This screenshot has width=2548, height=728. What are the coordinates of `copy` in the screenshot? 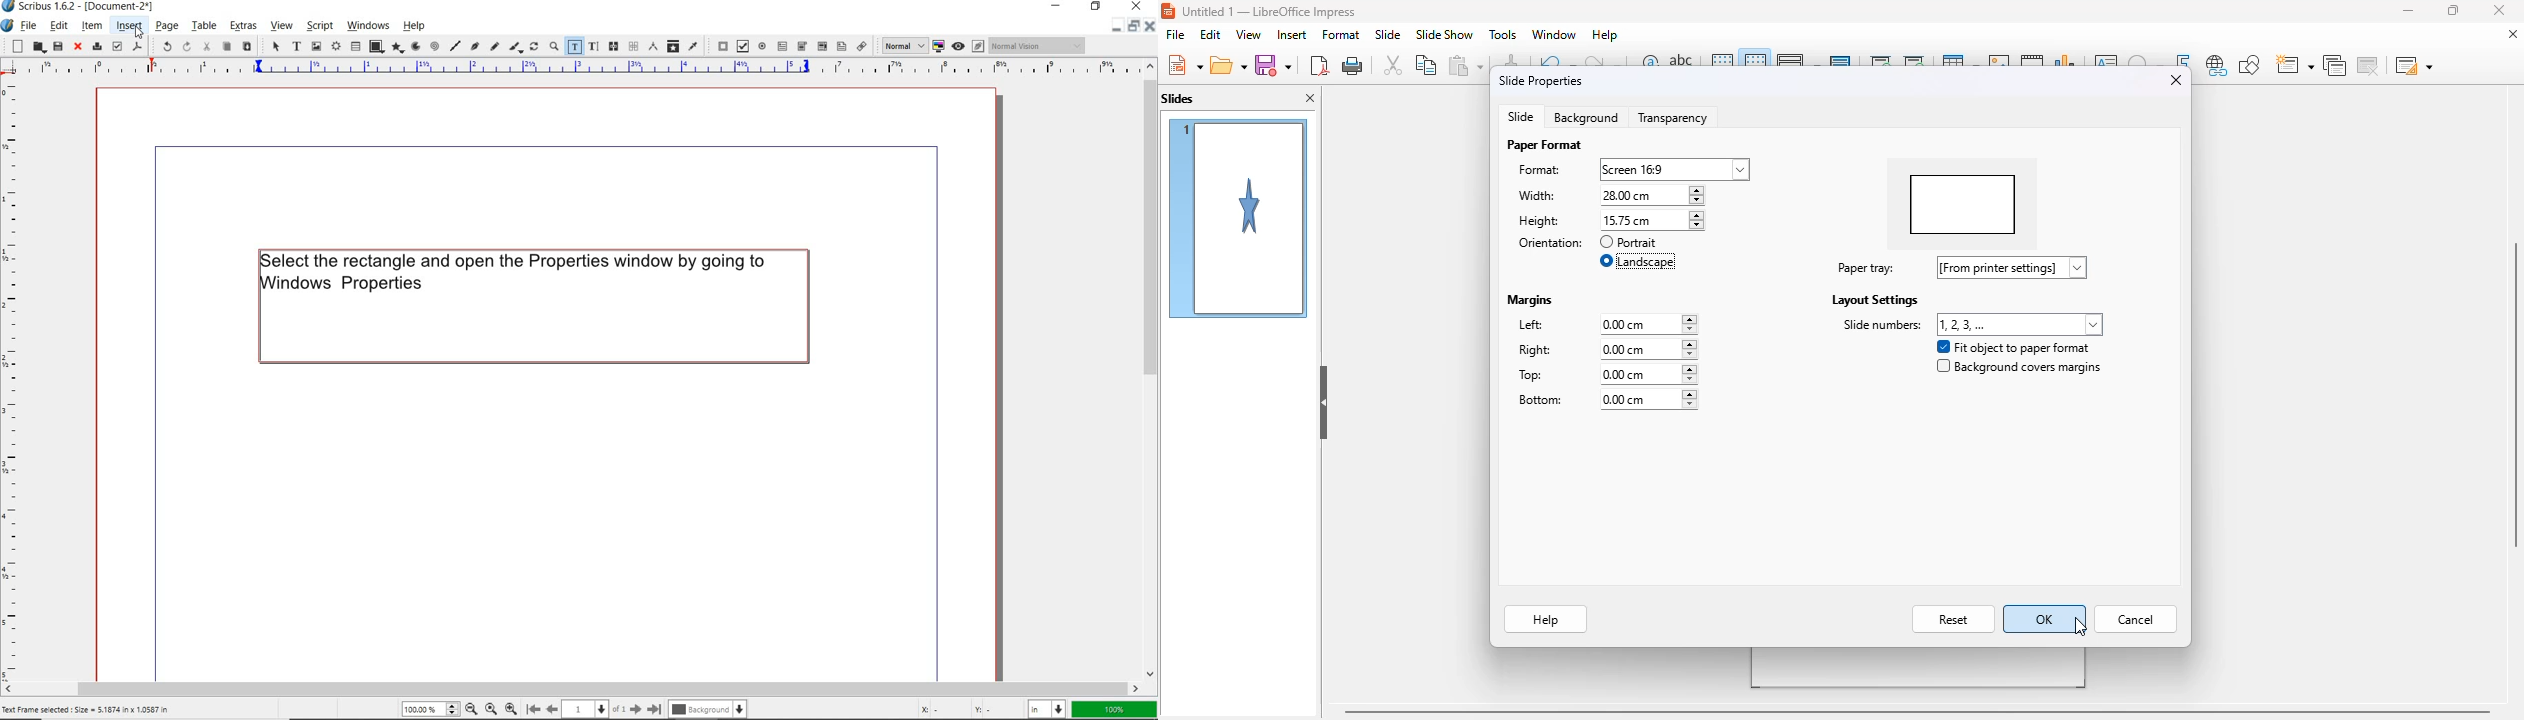 It's located at (227, 47).